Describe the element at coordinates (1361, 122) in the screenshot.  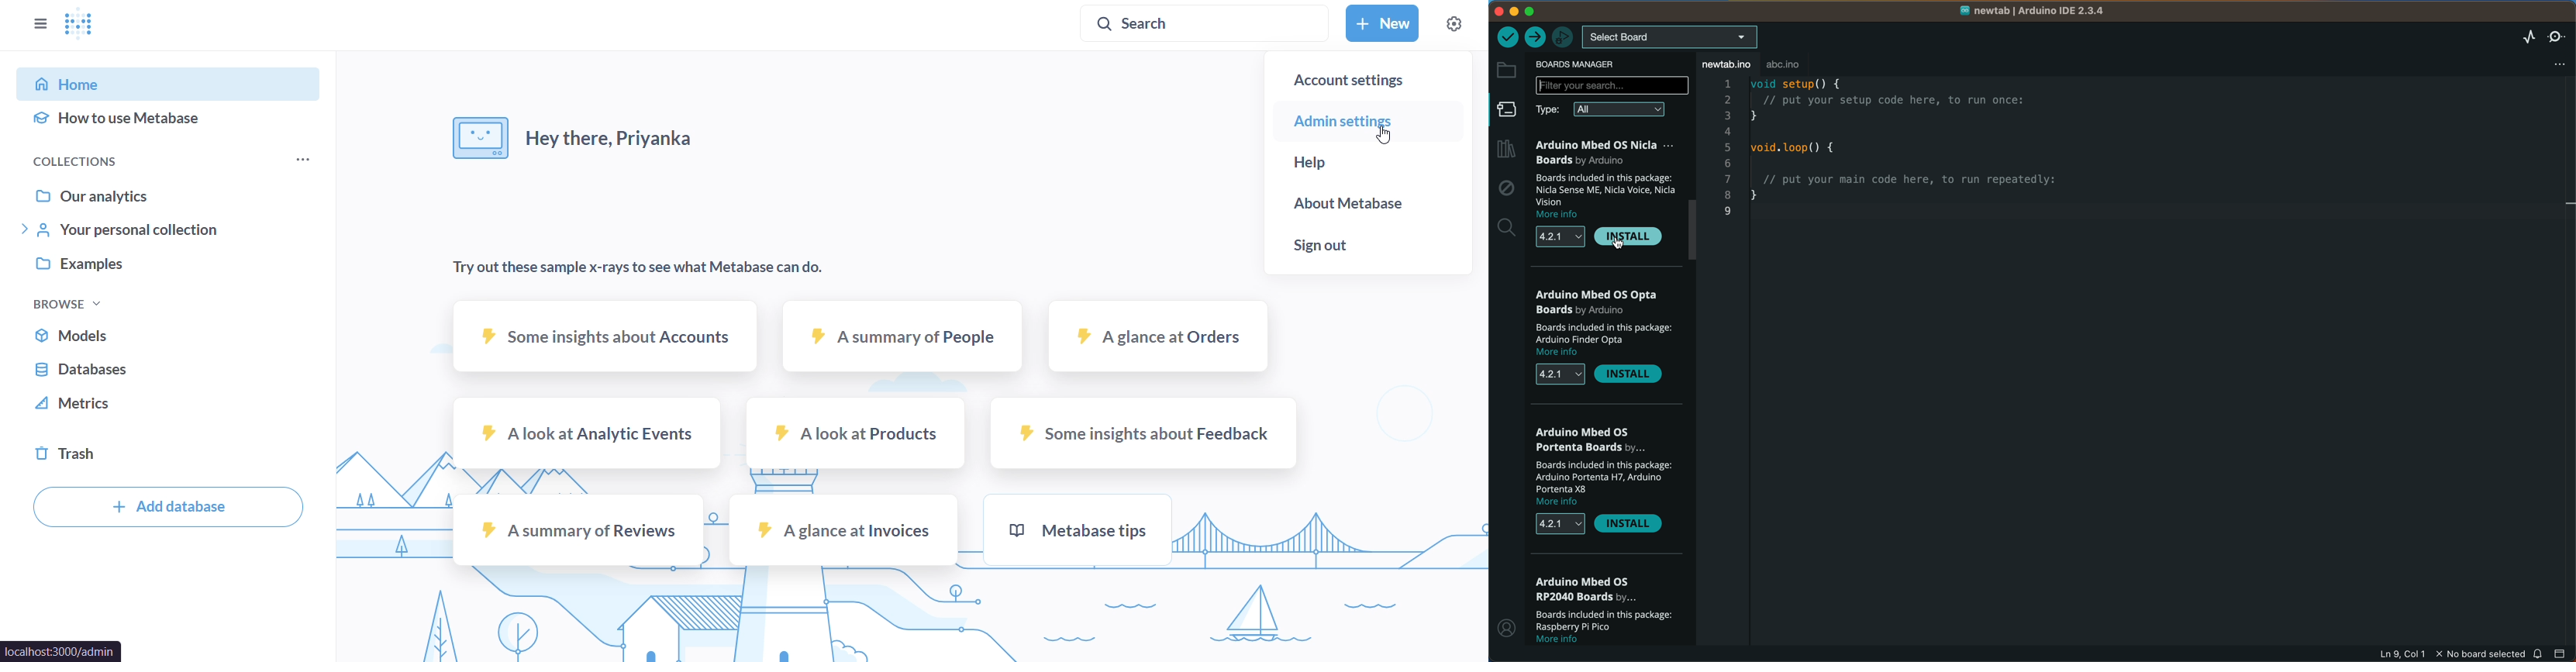
I see `admin settings` at that location.